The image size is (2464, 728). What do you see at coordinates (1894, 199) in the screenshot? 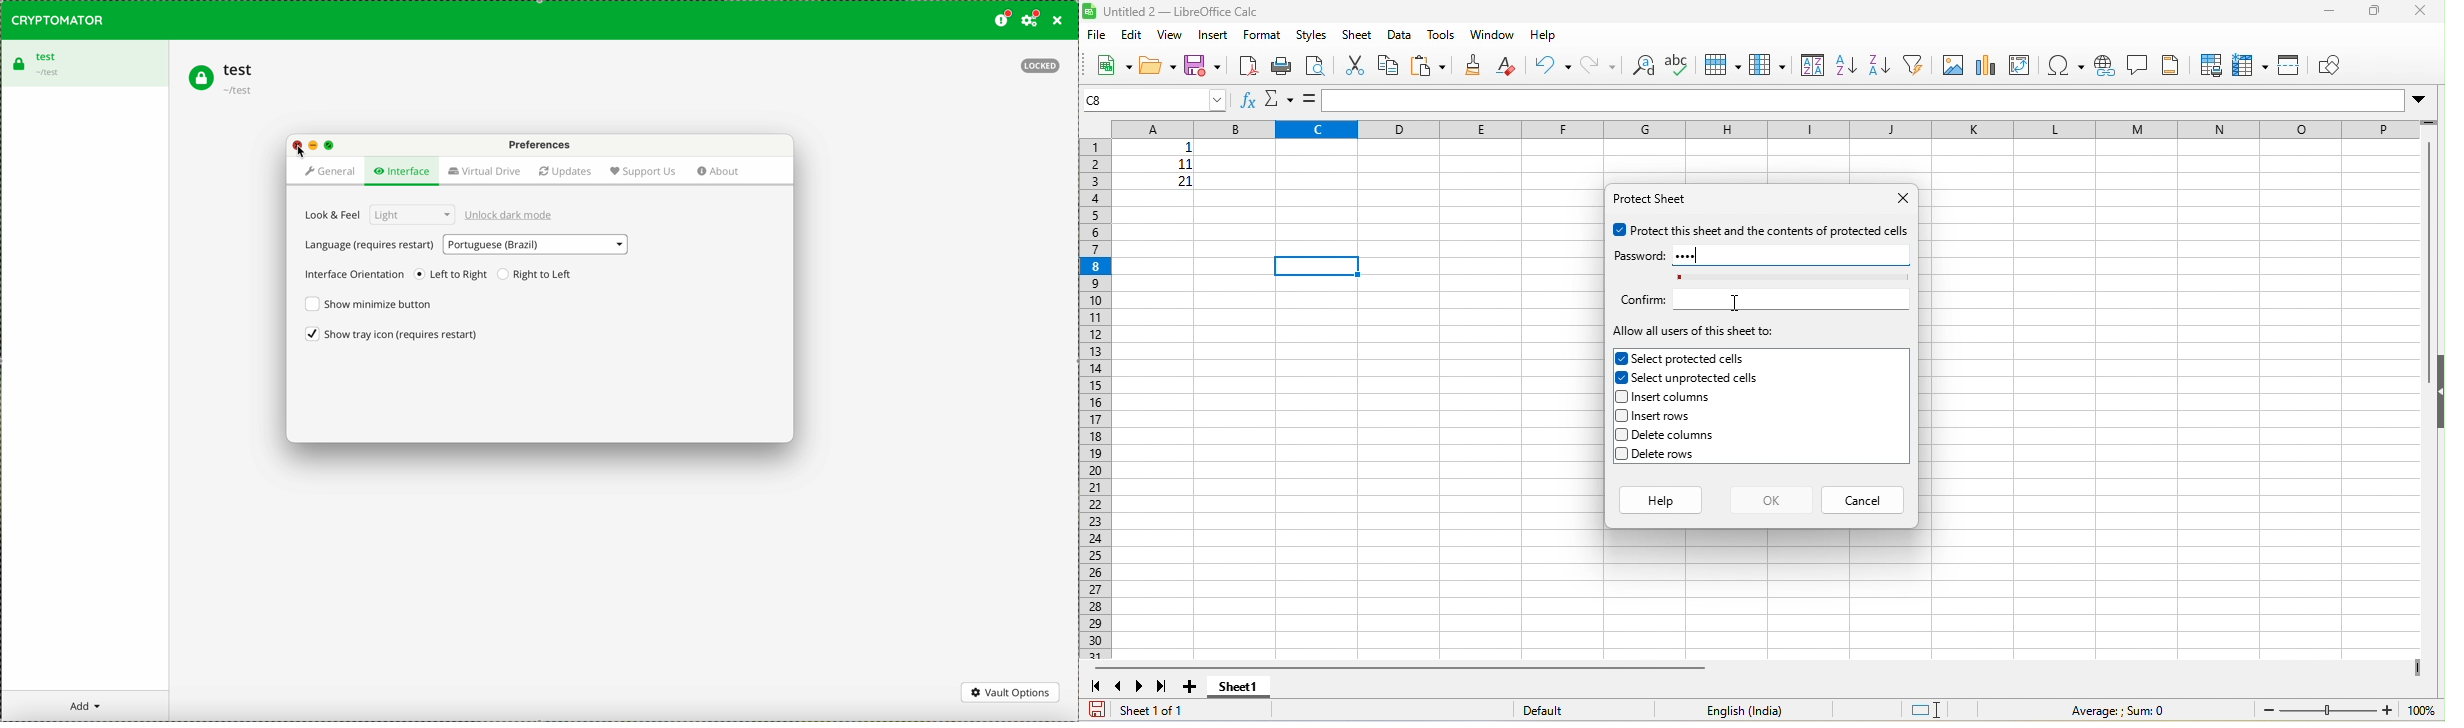
I see `close` at bounding box center [1894, 199].